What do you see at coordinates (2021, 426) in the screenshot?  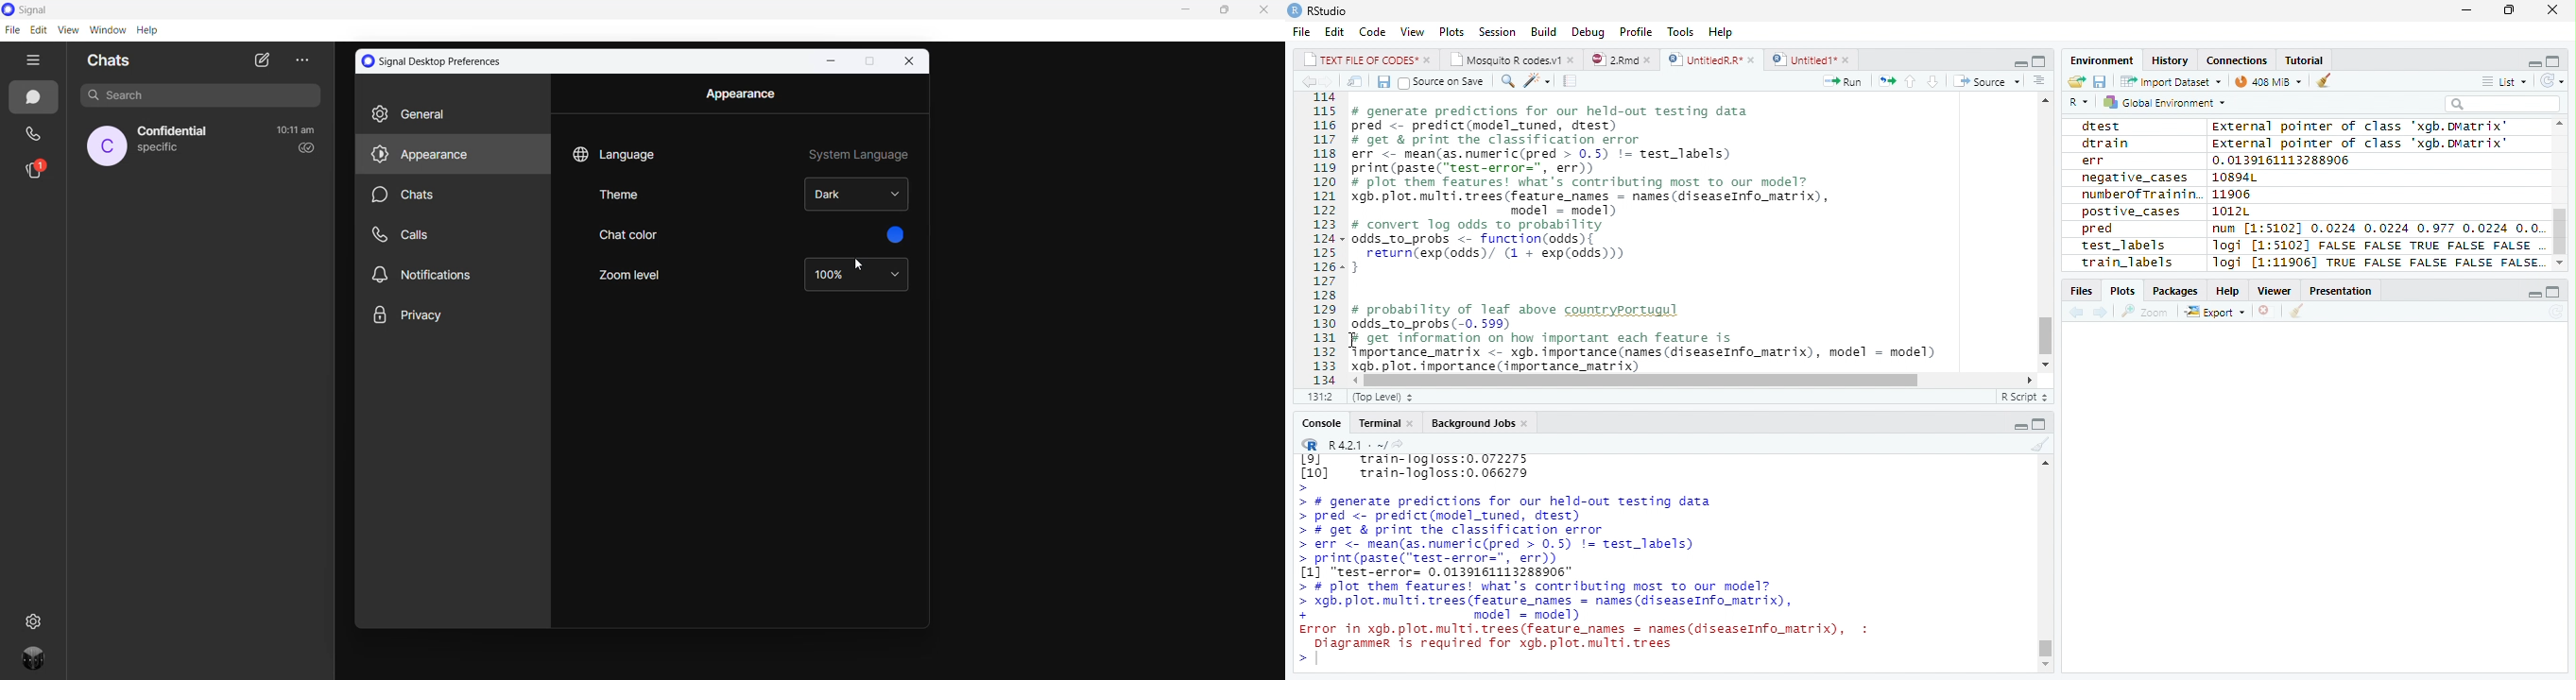 I see `Minimize` at bounding box center [2021, 426].